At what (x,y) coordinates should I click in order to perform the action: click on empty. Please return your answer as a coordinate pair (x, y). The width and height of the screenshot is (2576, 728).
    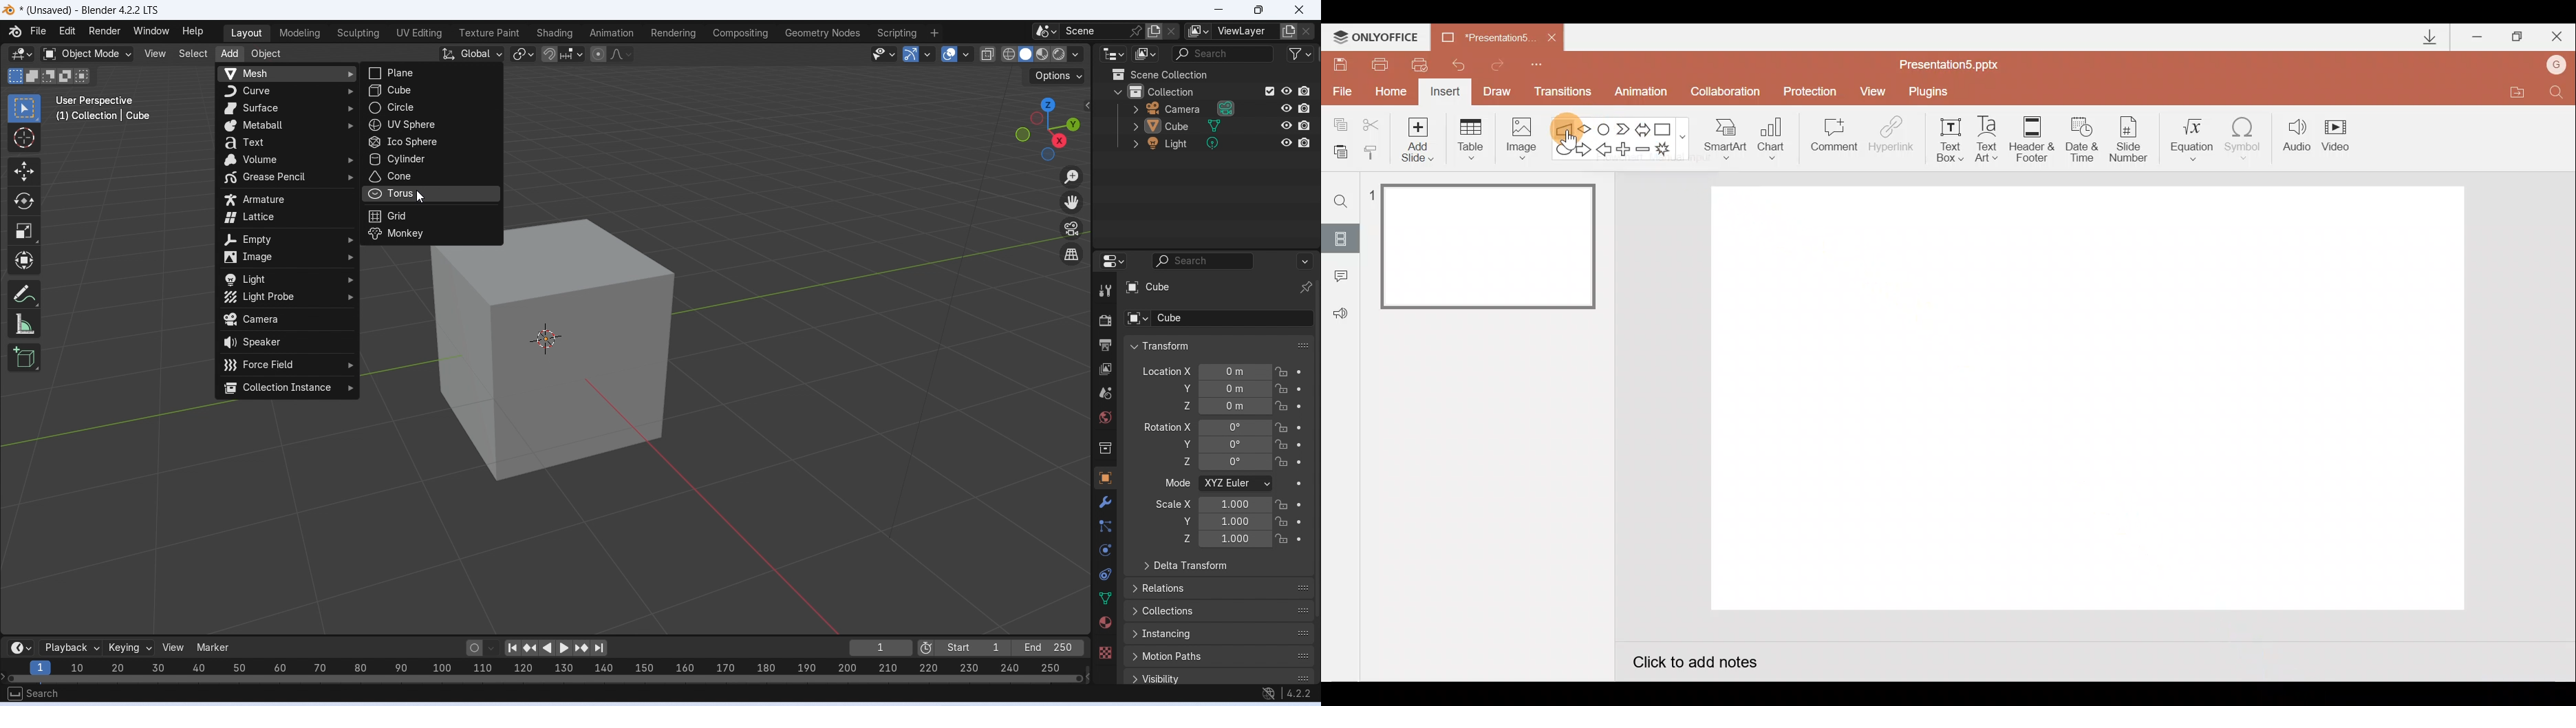
    Looking at the image, I should click on (287, 239).